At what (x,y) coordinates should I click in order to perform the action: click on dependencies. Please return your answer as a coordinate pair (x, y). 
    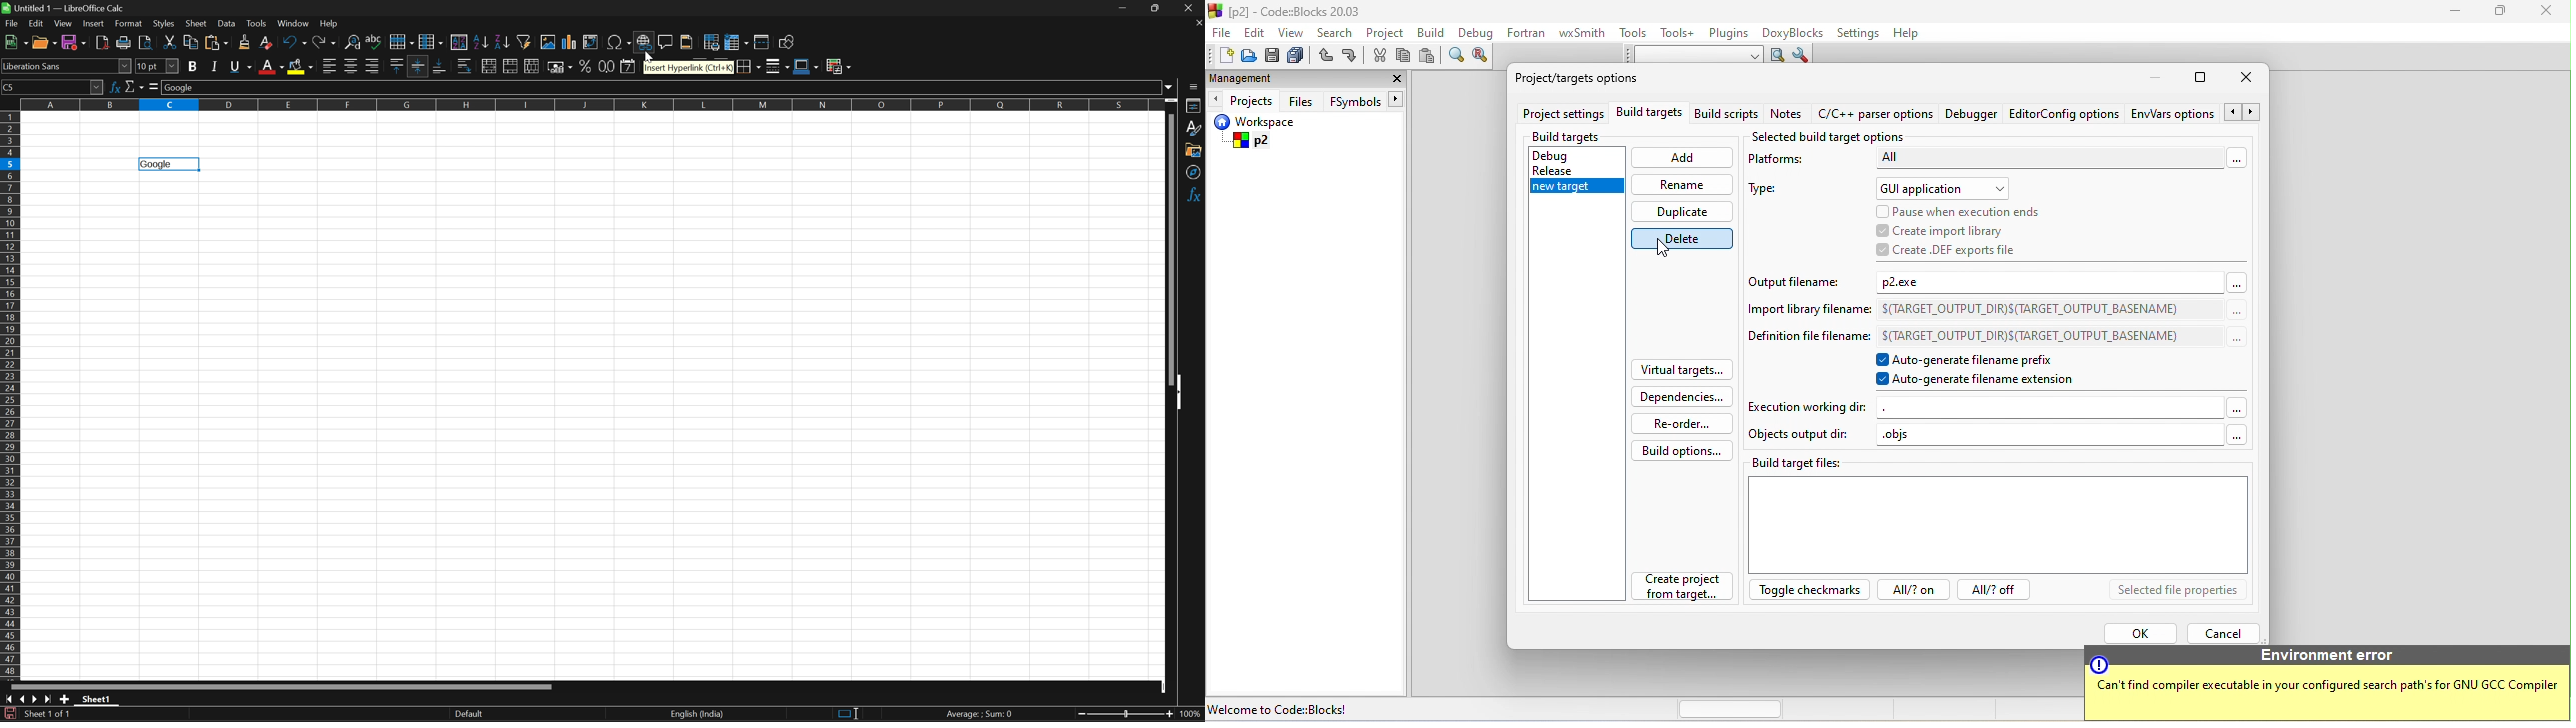
    Looking at the image, I should click on (1684, 396).